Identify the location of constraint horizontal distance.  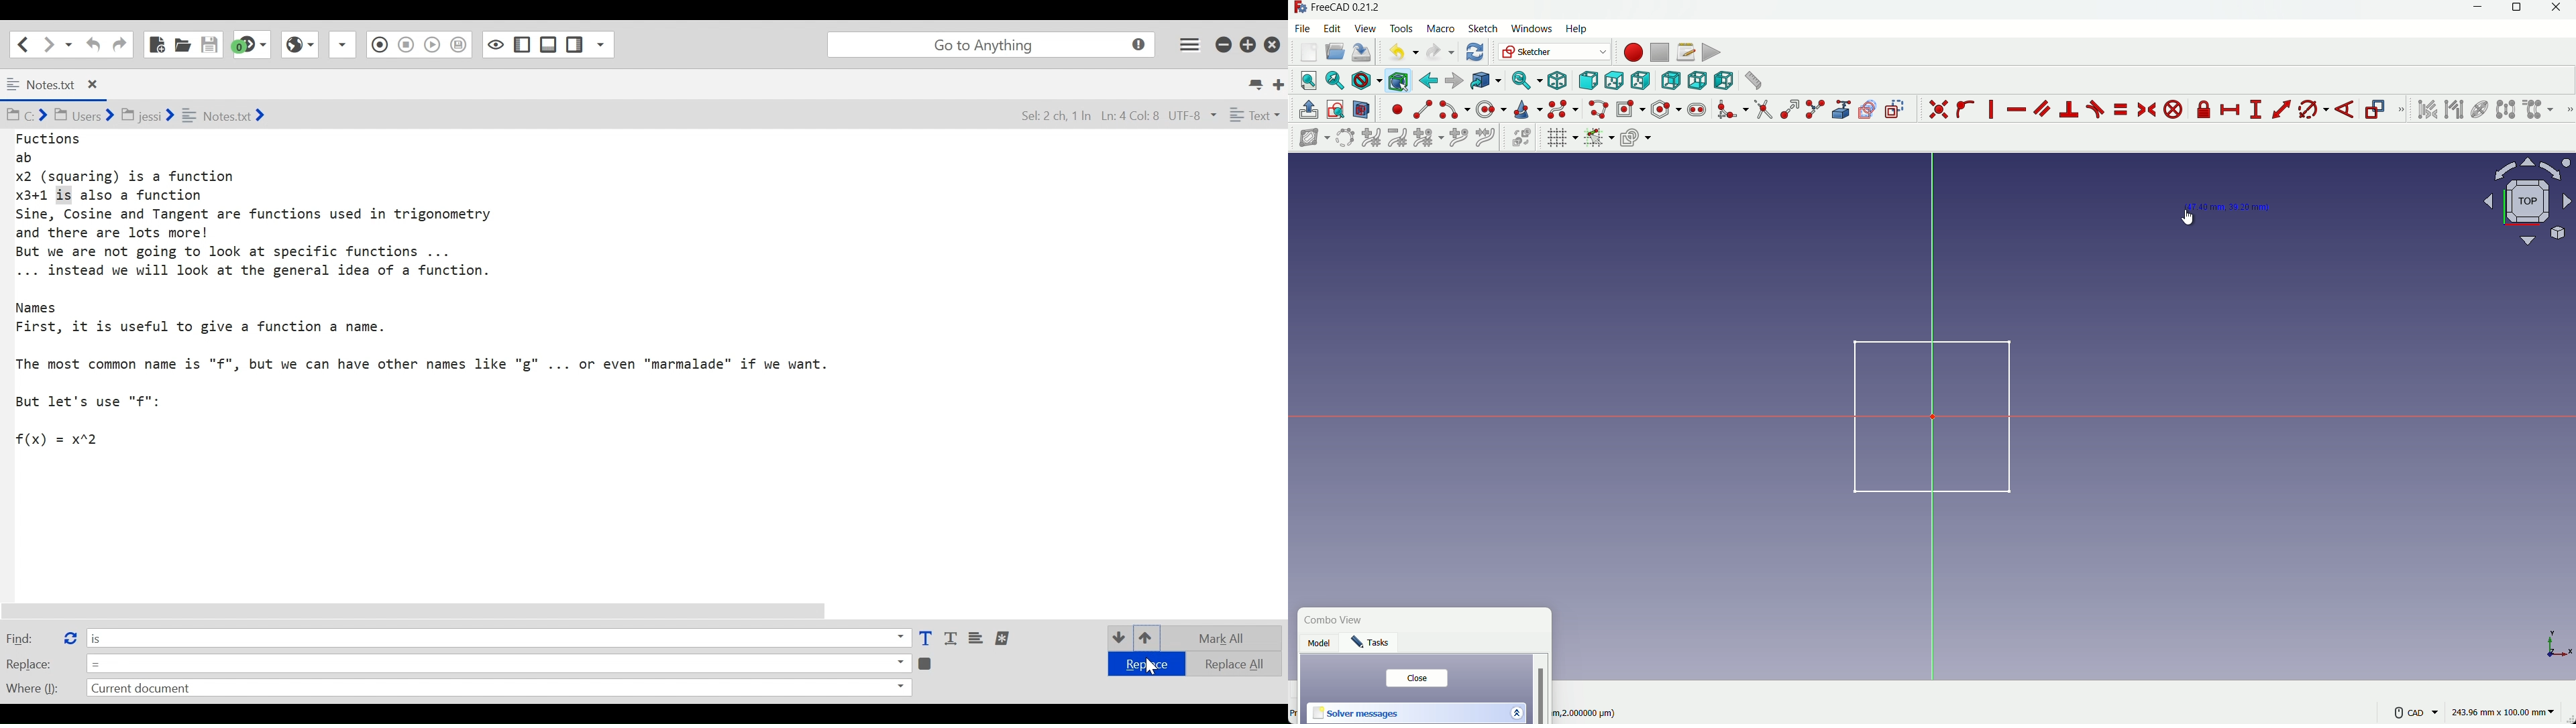
(2231, 110).